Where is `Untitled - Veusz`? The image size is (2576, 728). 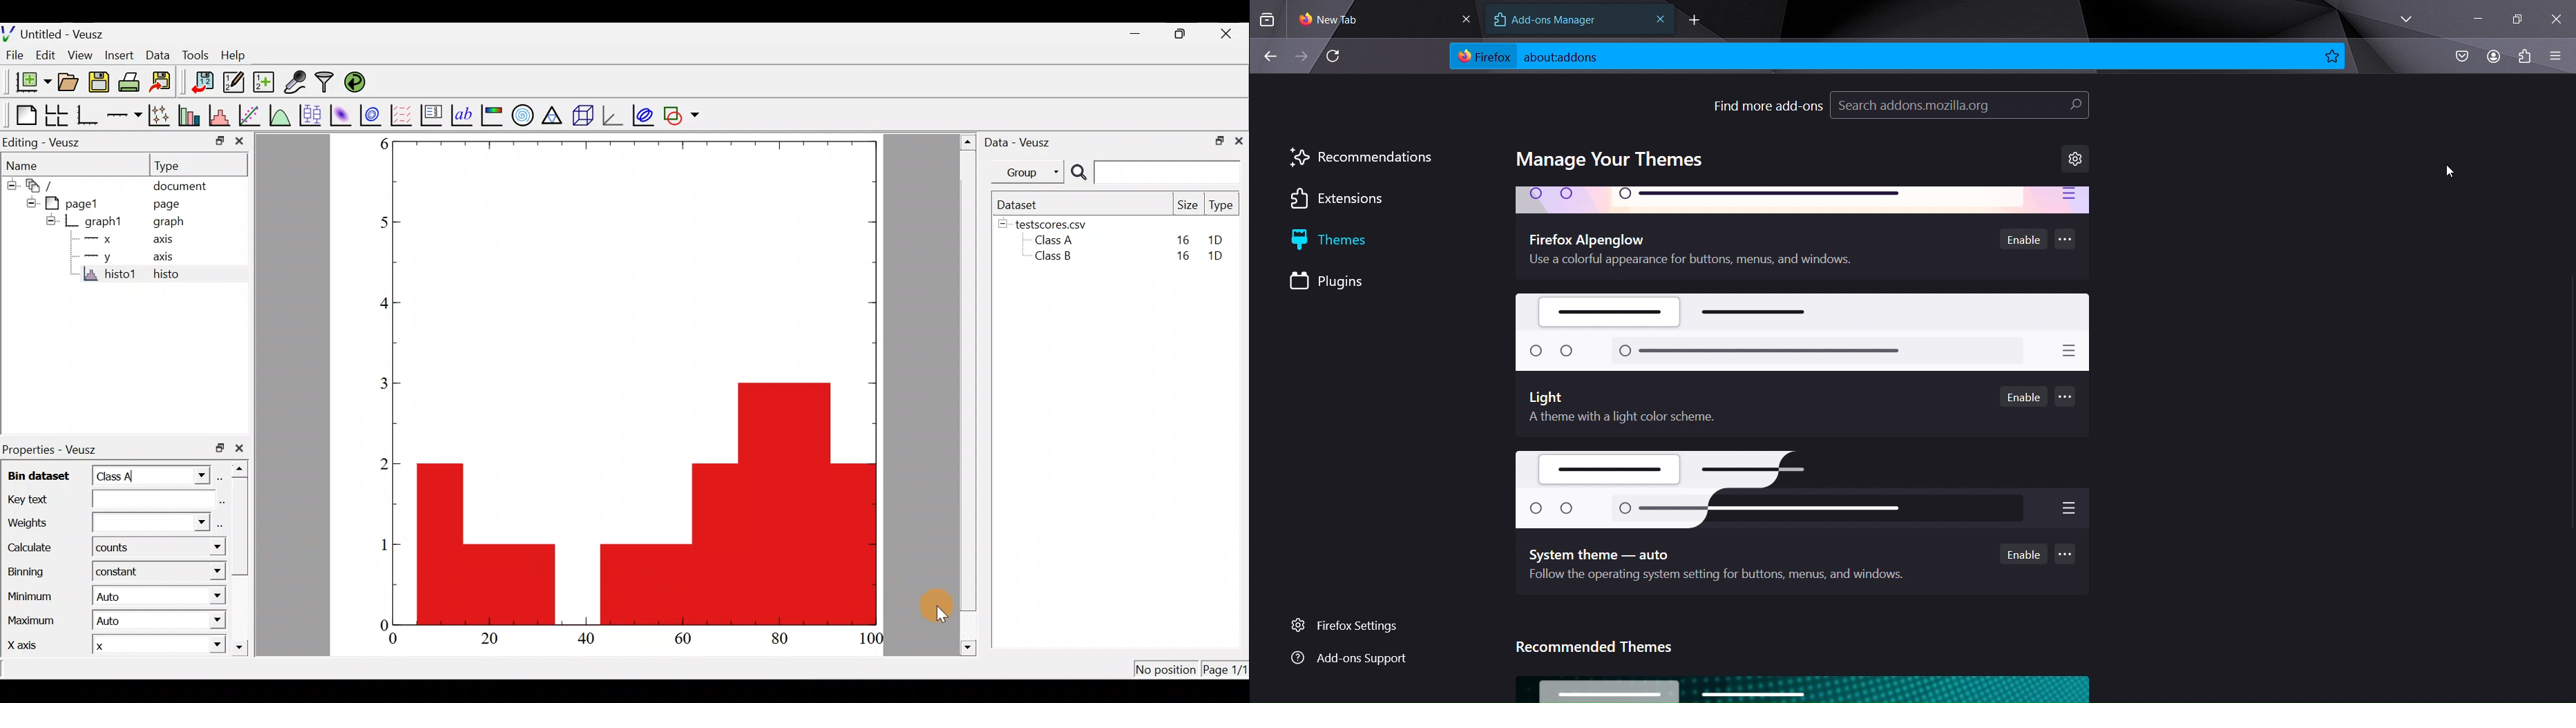
Untitled - Veusz is located at coordinates (57, 32).